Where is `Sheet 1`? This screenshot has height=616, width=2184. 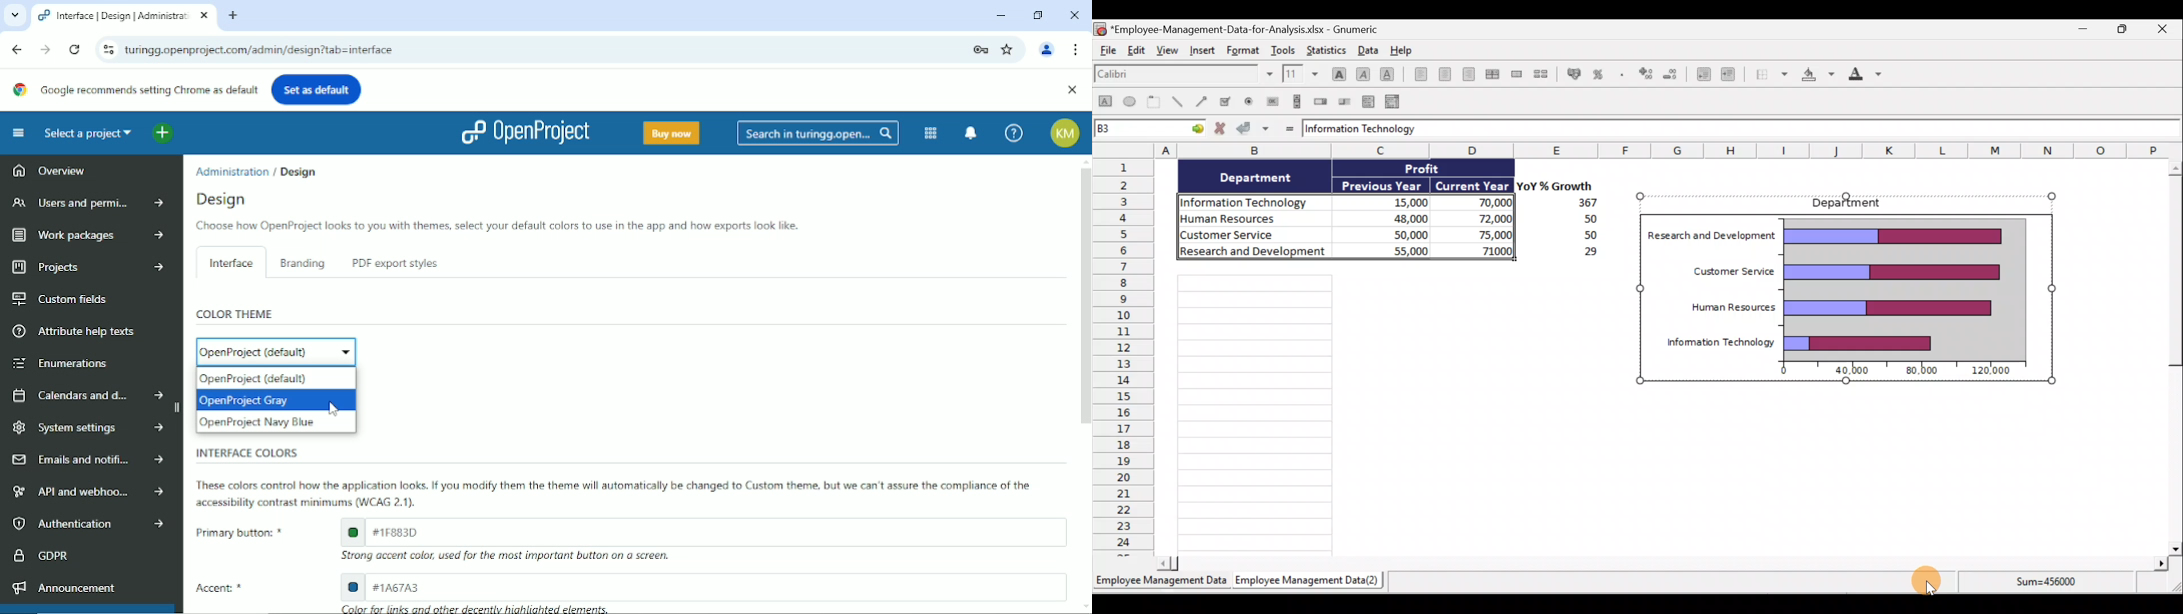
Sheet 1 is located at coordinates (1161, 582).